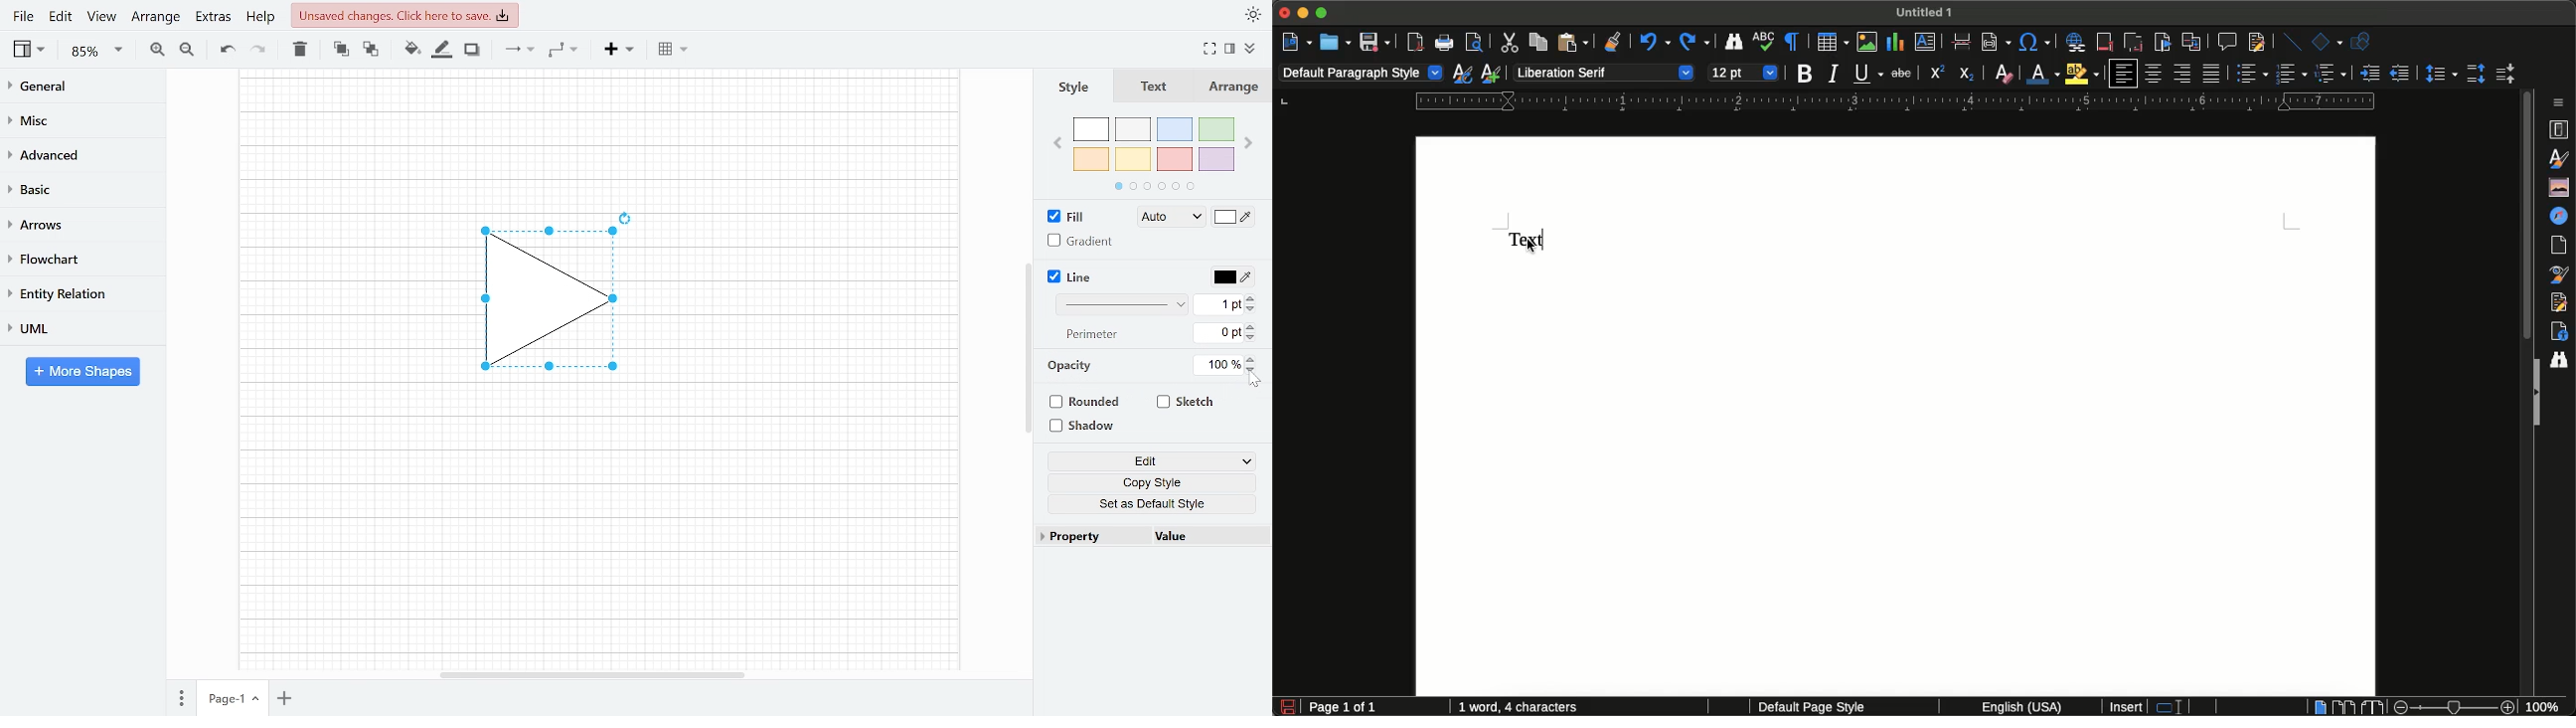 This screenshot has height=728, width=2576. What do you see at coordinates (1653, 44) in the screenshot?
I see `Undo` at bounding box center [1653, 44].